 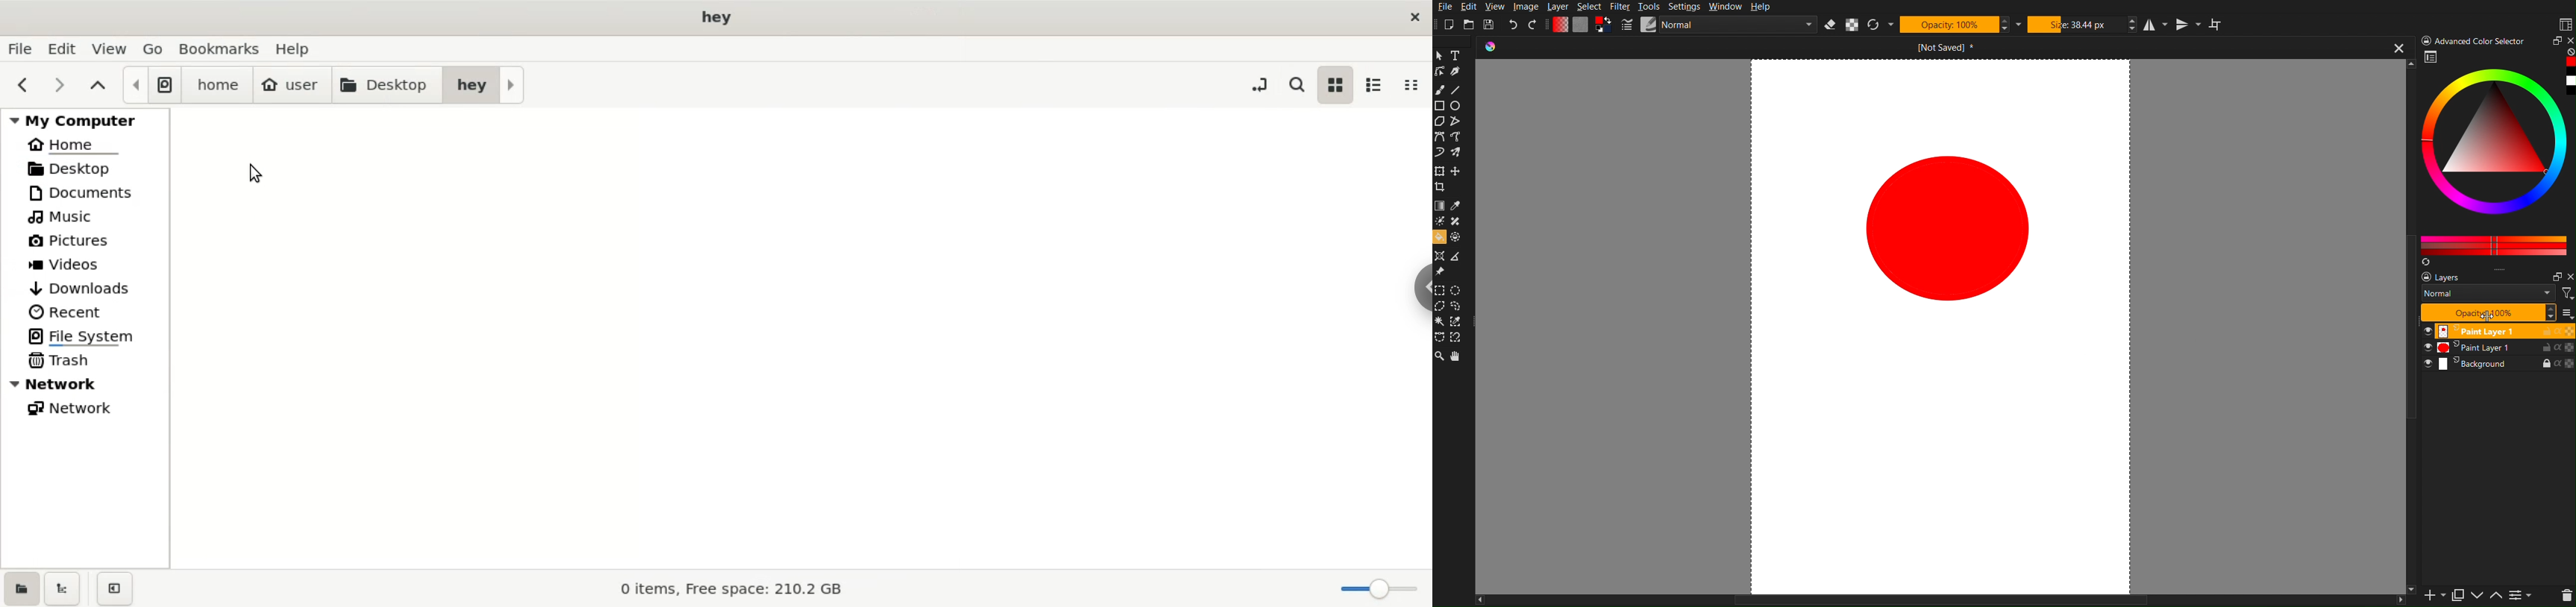 What do you see at coordinates (1456, 237) in the screenshot?
I see `Enclose & Fill` at bounding box center [1456, 237].